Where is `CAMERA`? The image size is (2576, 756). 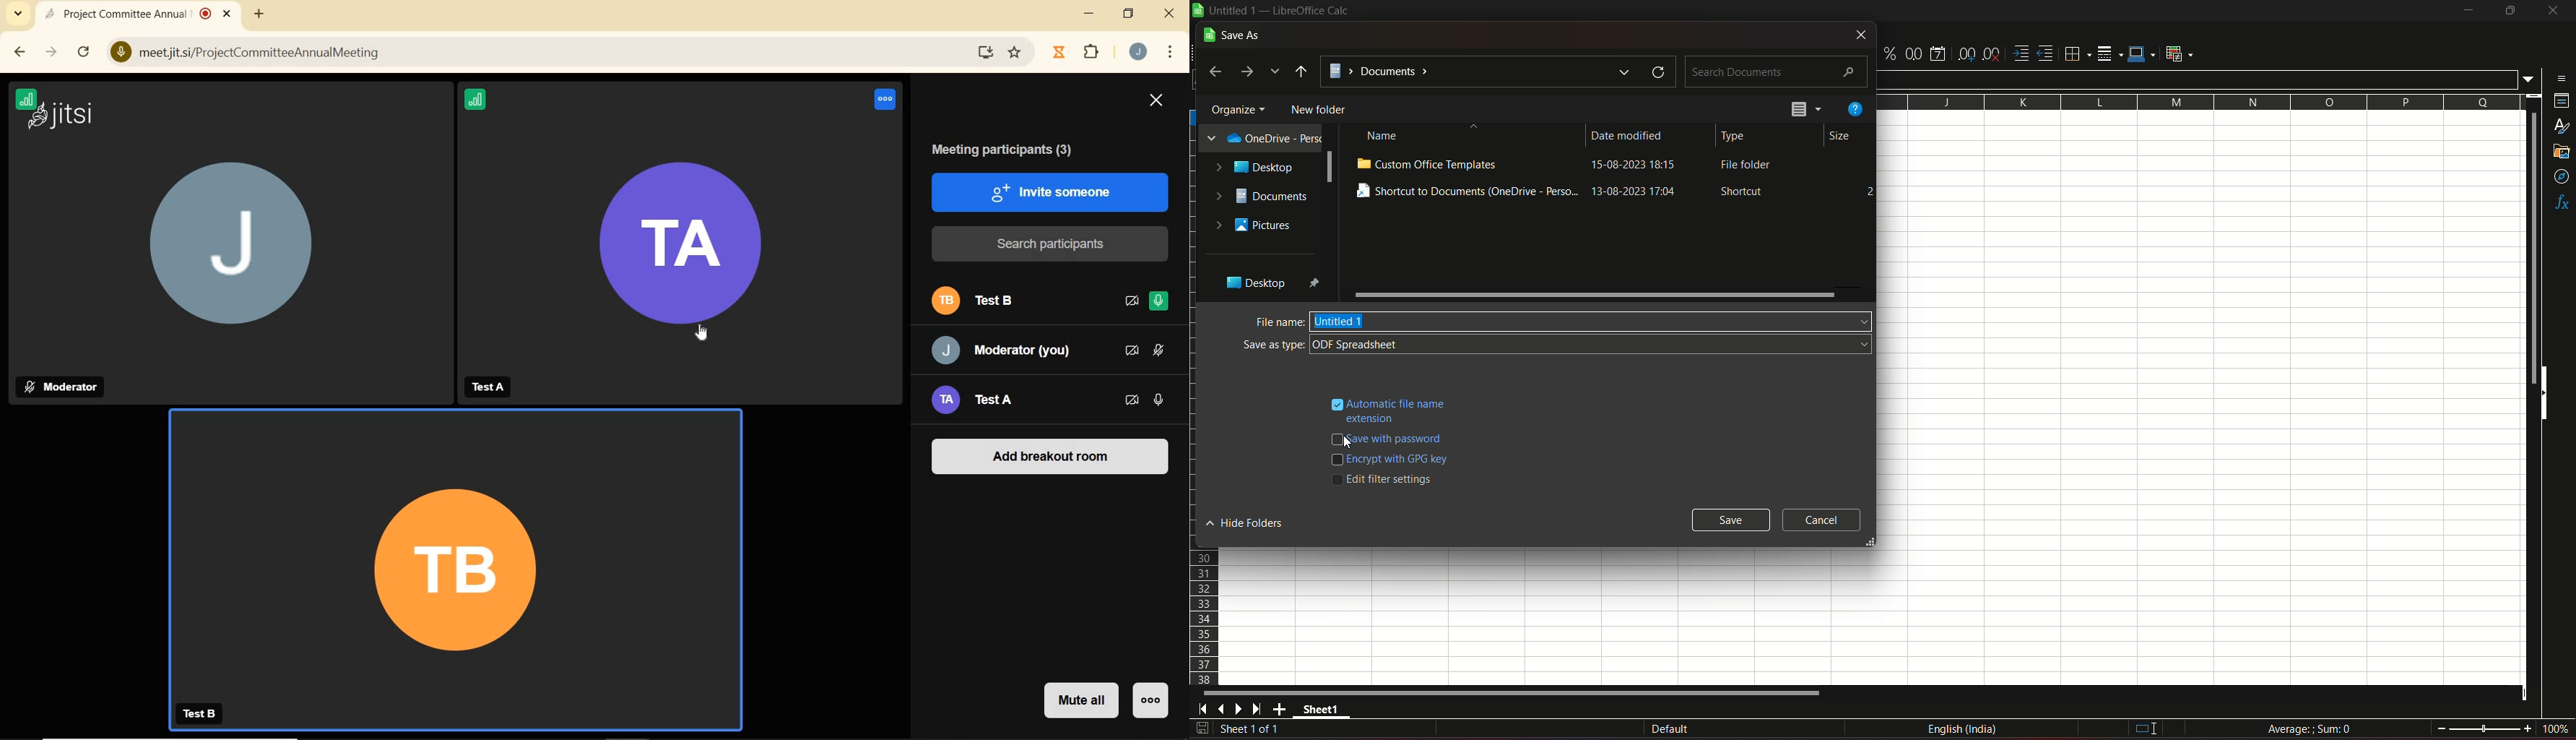
CAMERA is located at coordinates (1131, 303).